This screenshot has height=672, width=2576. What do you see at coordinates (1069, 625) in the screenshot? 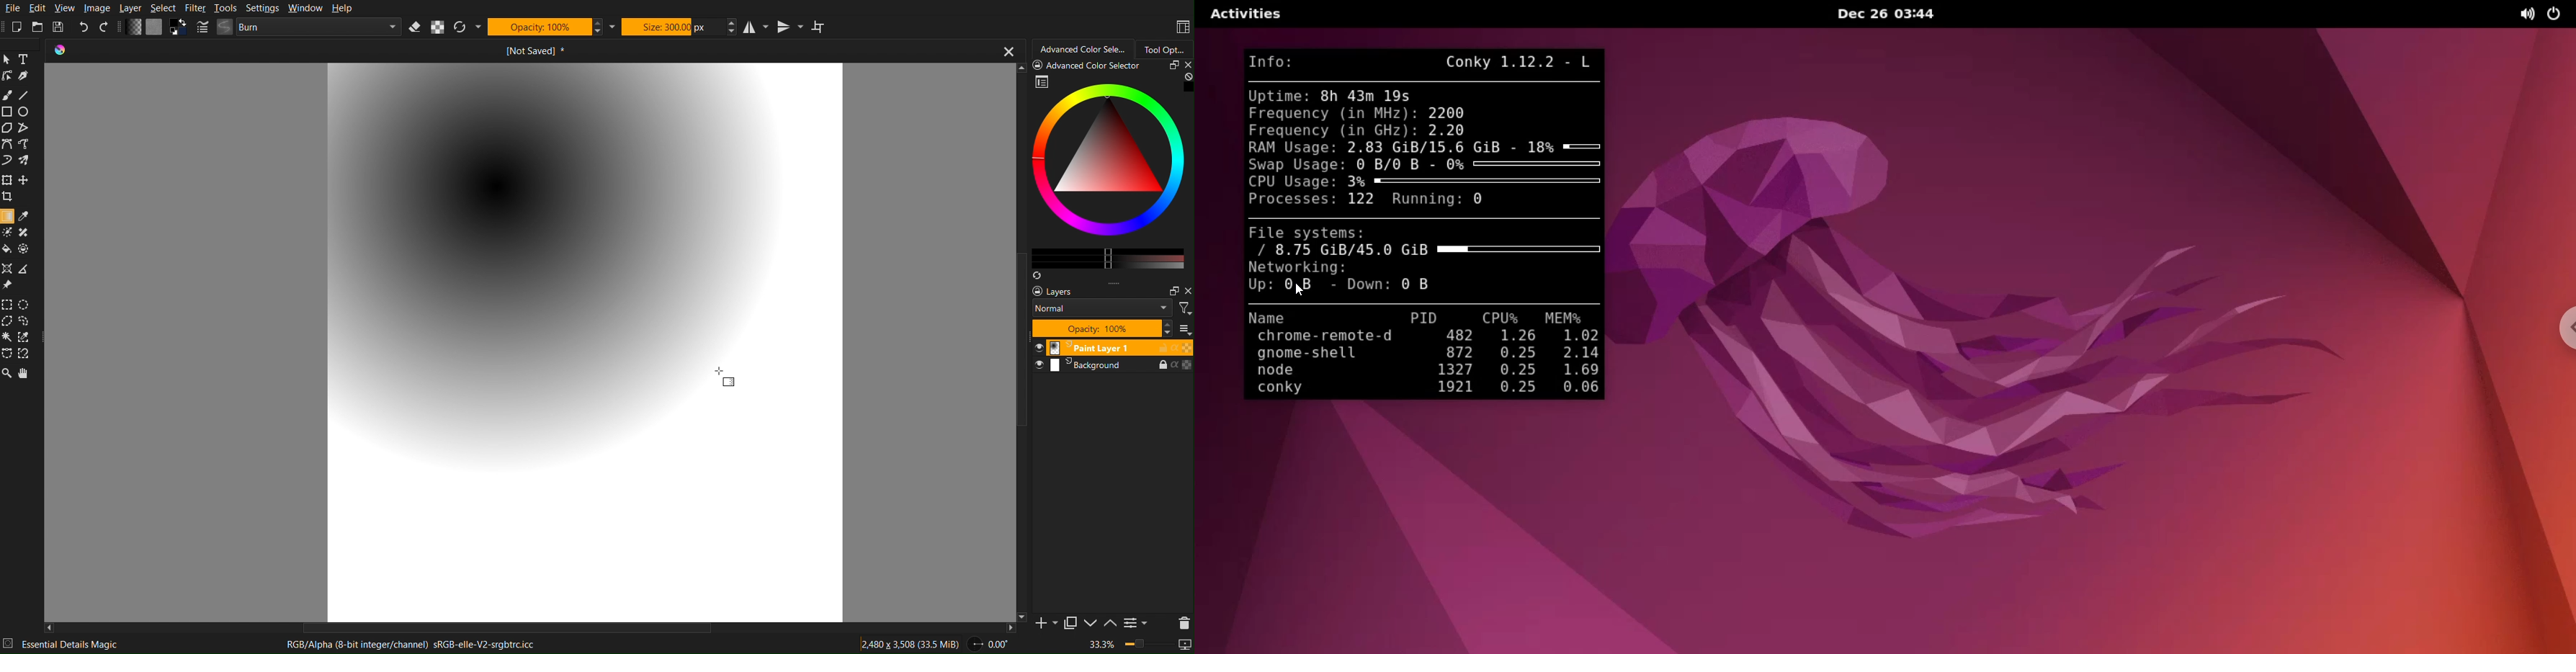
I see `Copy` at bounding box center [1069, 625].